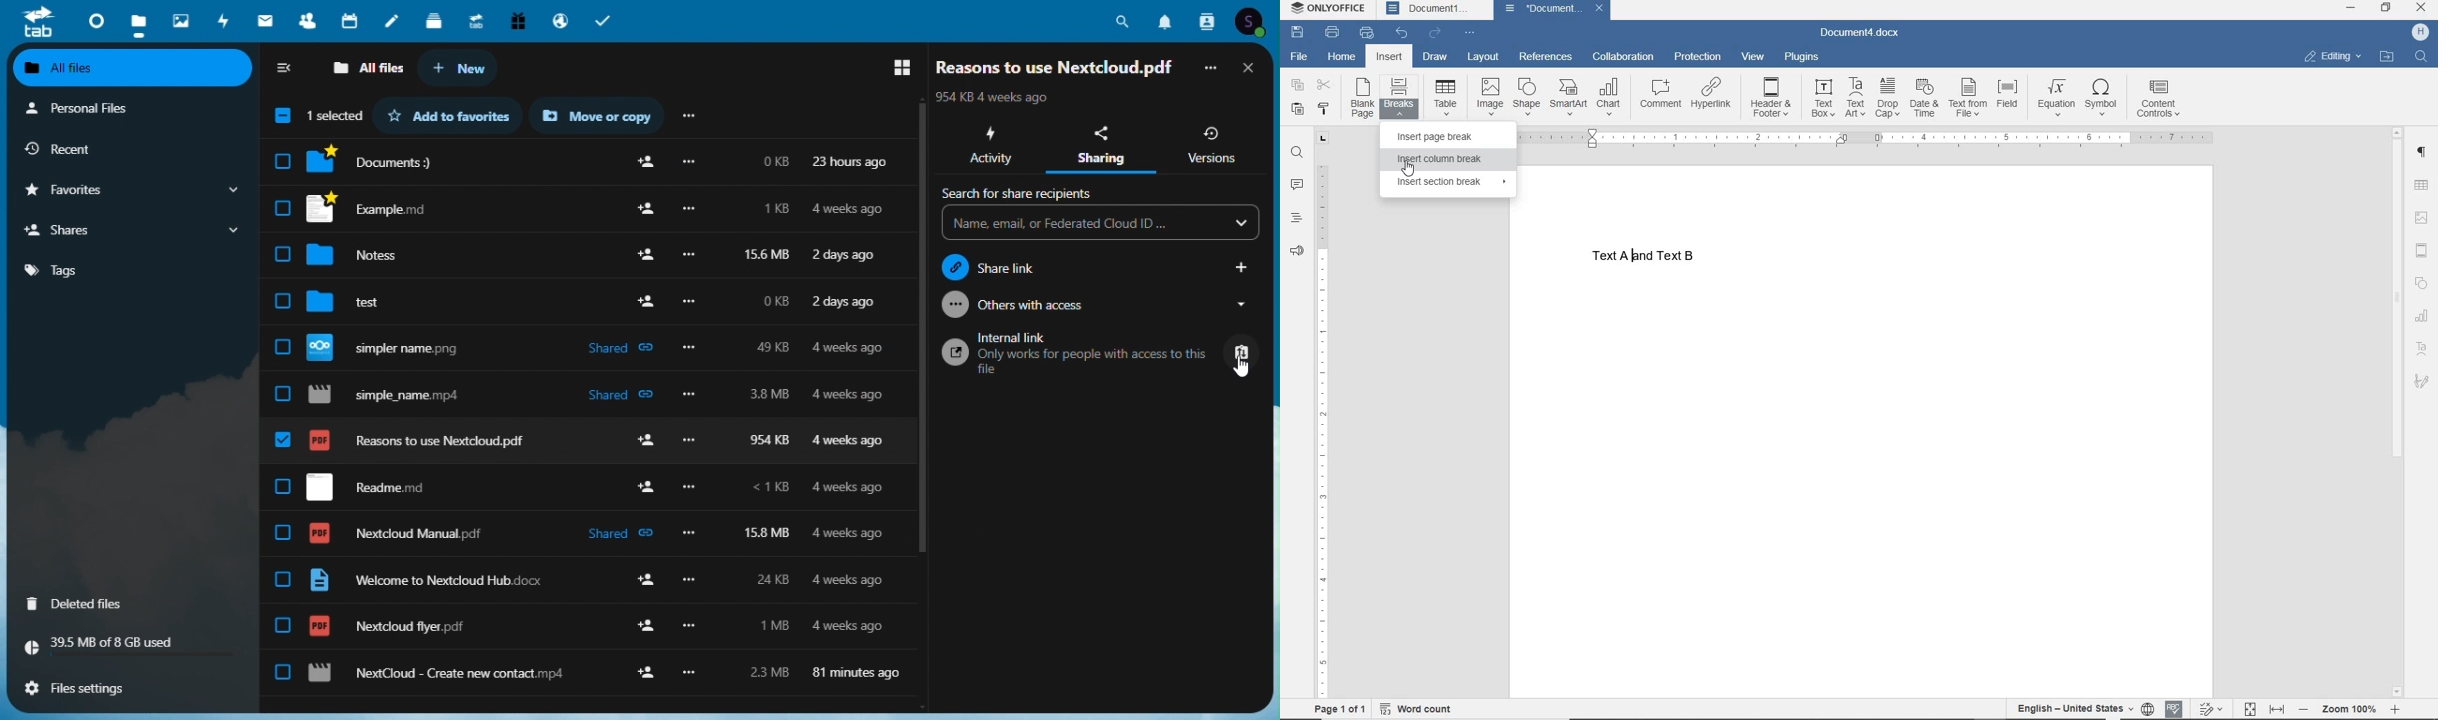 This screenshot has height=728, width=2464. What do you see at coordinates (2418, 57) in the screenshot?
I see `search` at bounding box center [2418, 57].